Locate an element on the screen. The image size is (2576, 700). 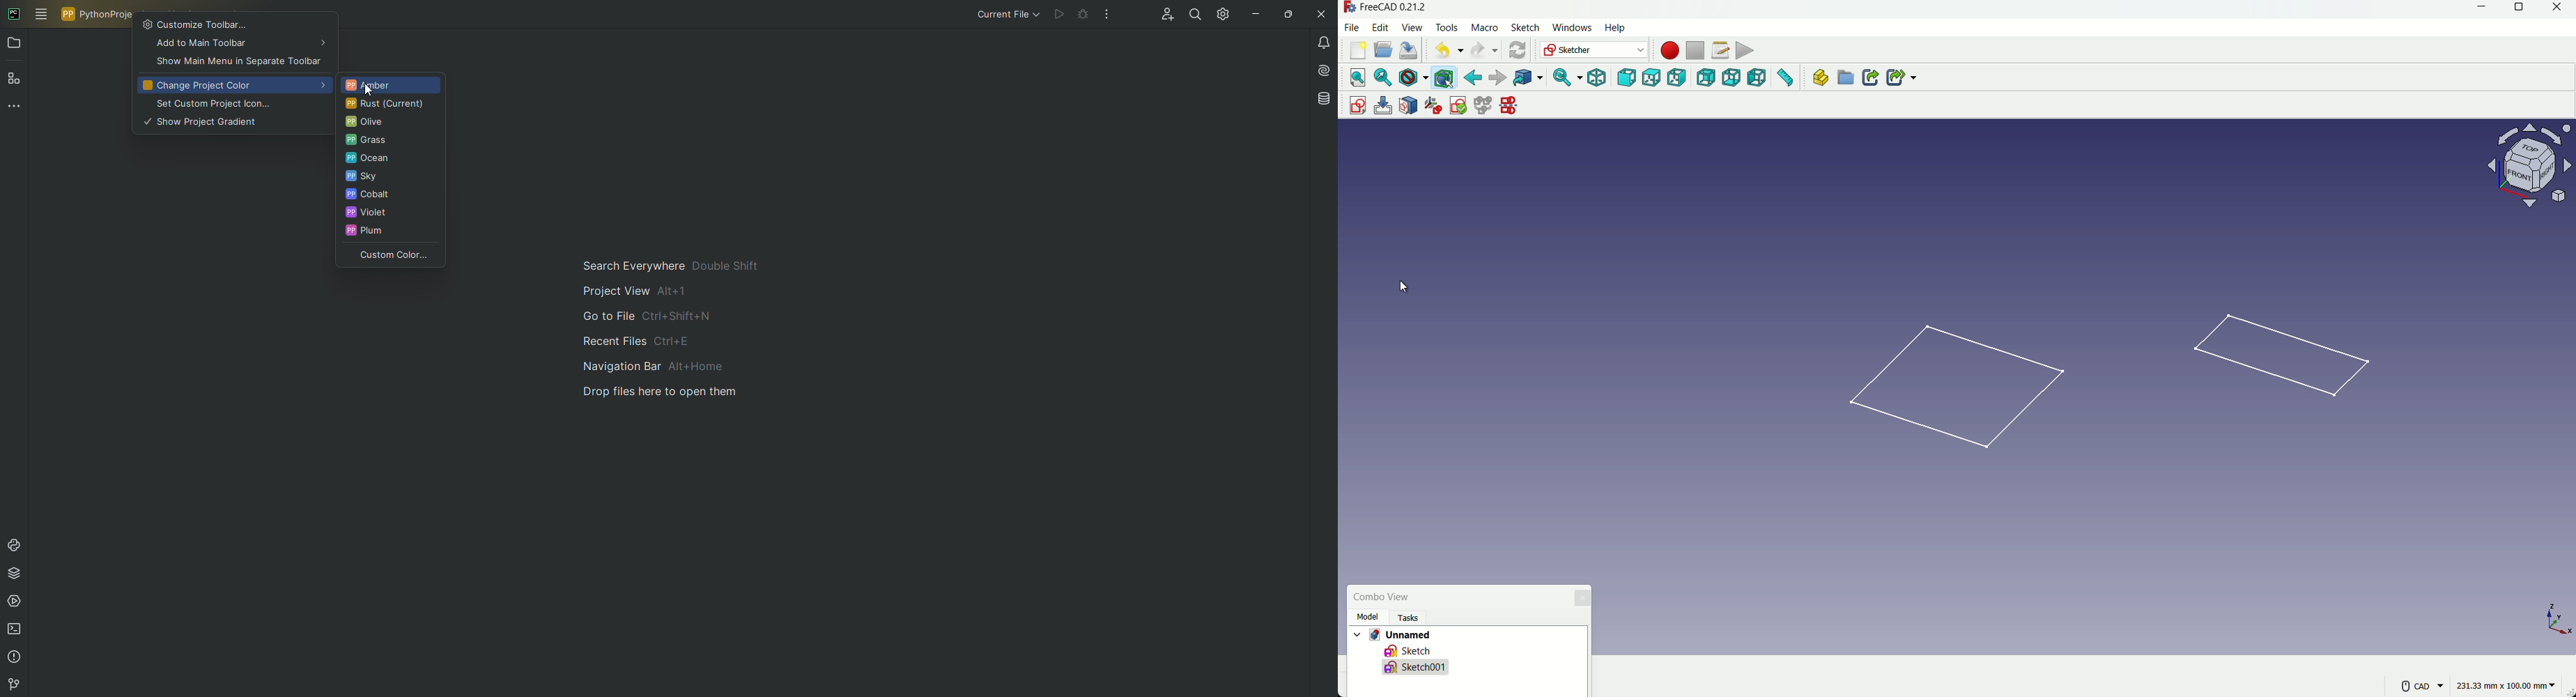
Options is located at coordinates (1107, 14).